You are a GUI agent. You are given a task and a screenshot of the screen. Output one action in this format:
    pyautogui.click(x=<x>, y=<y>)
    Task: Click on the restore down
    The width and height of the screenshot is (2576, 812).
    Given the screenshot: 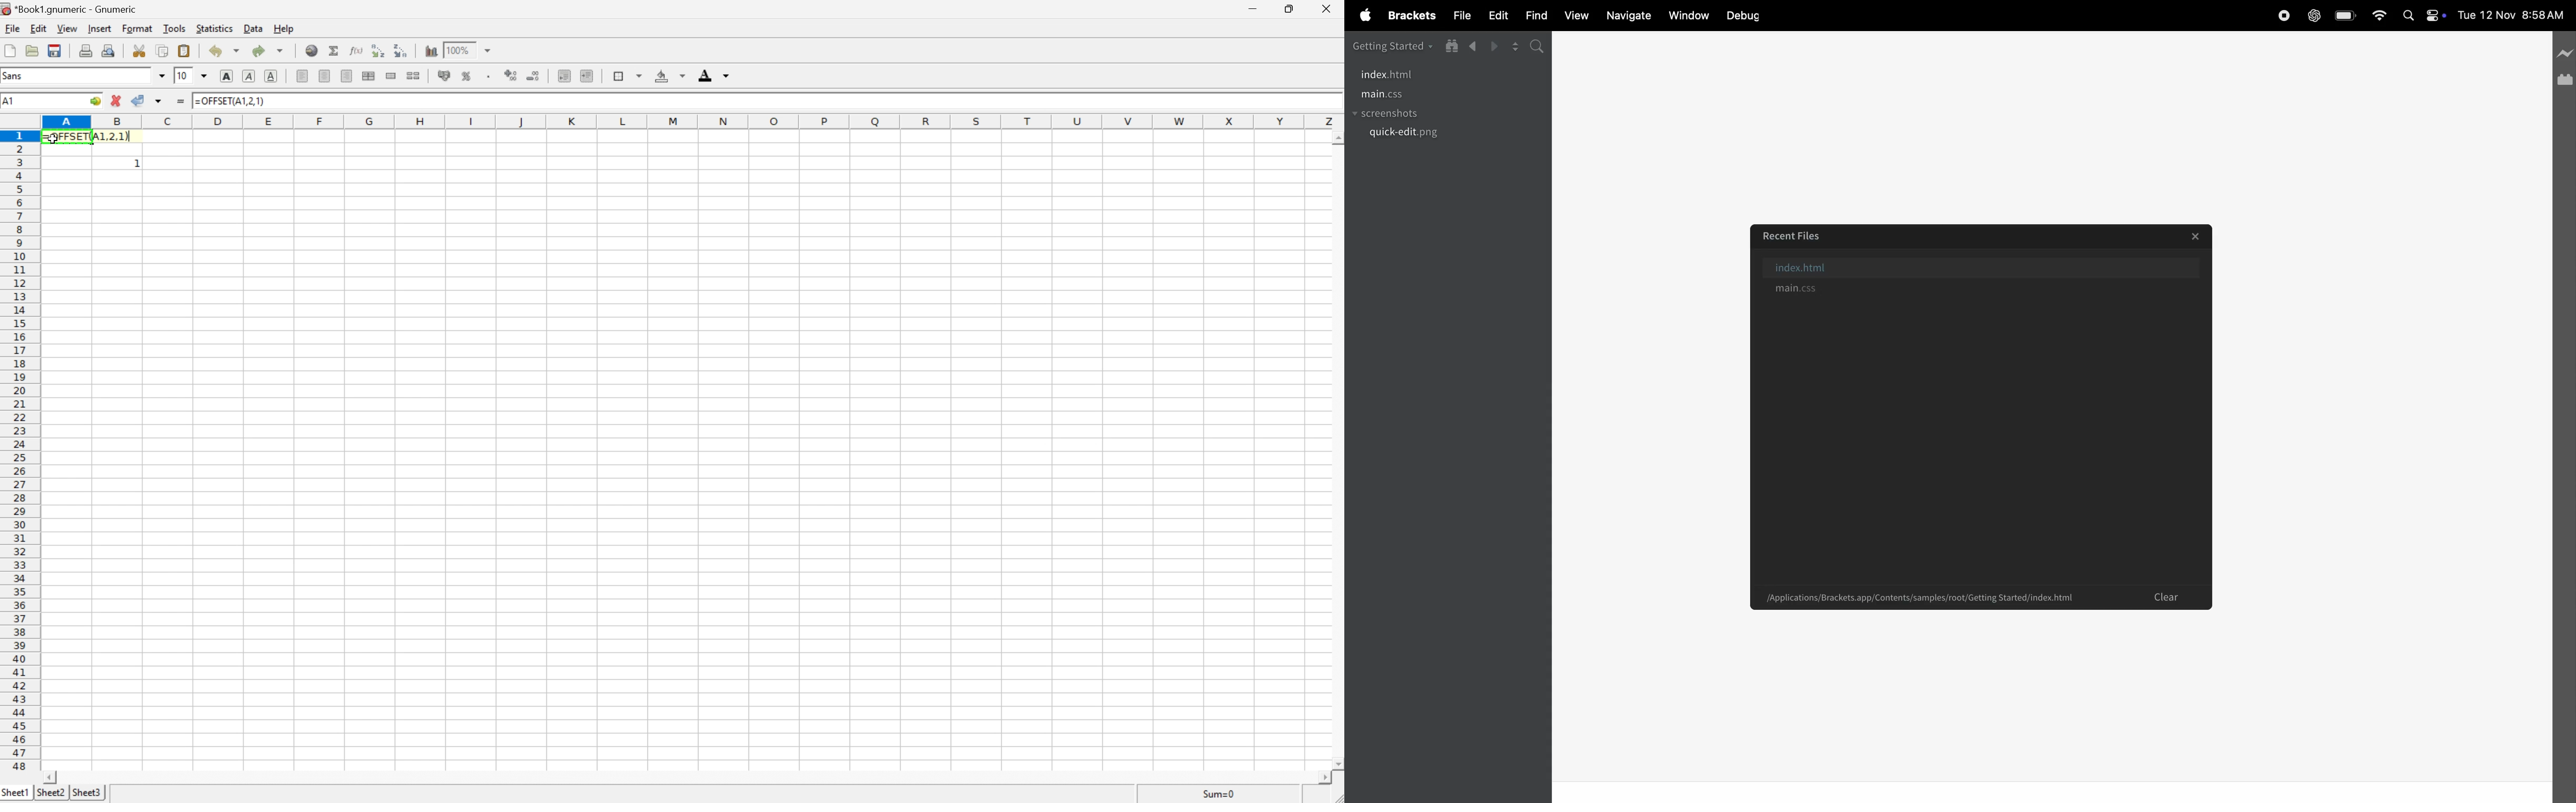 What is the action you would take?
    pyautogui.click(x=1289, y=9)
    